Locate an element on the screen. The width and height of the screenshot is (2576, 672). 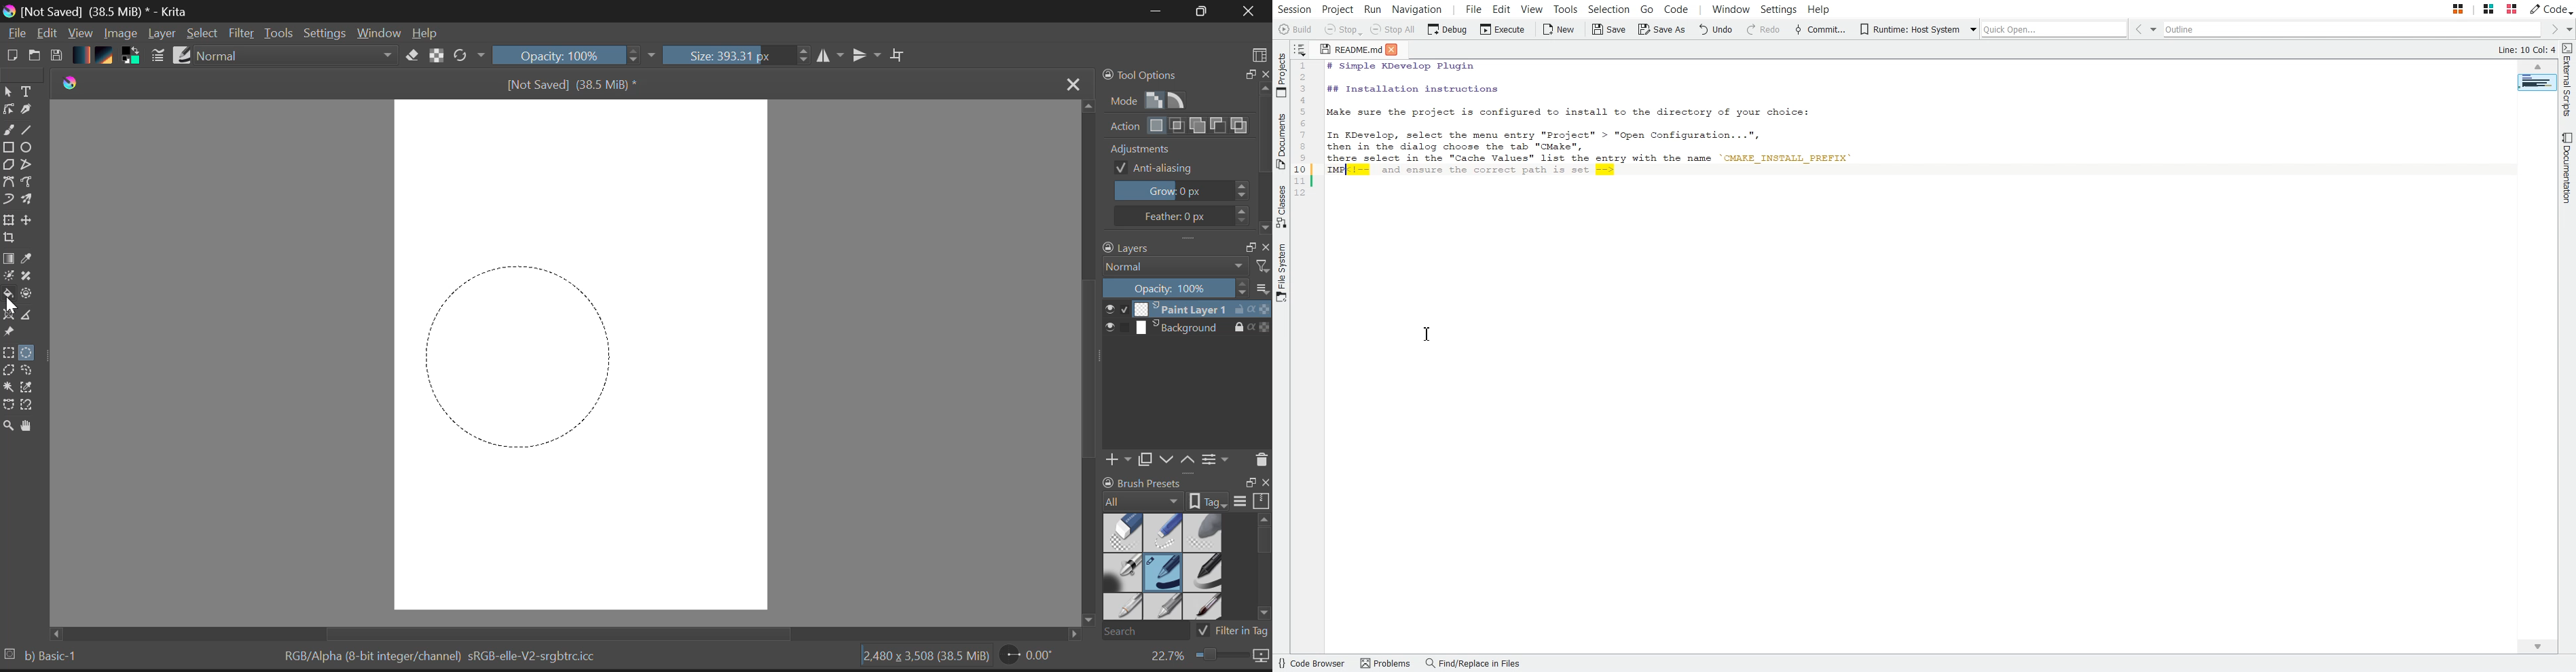
Problems is located at coordinates (1386, 663).